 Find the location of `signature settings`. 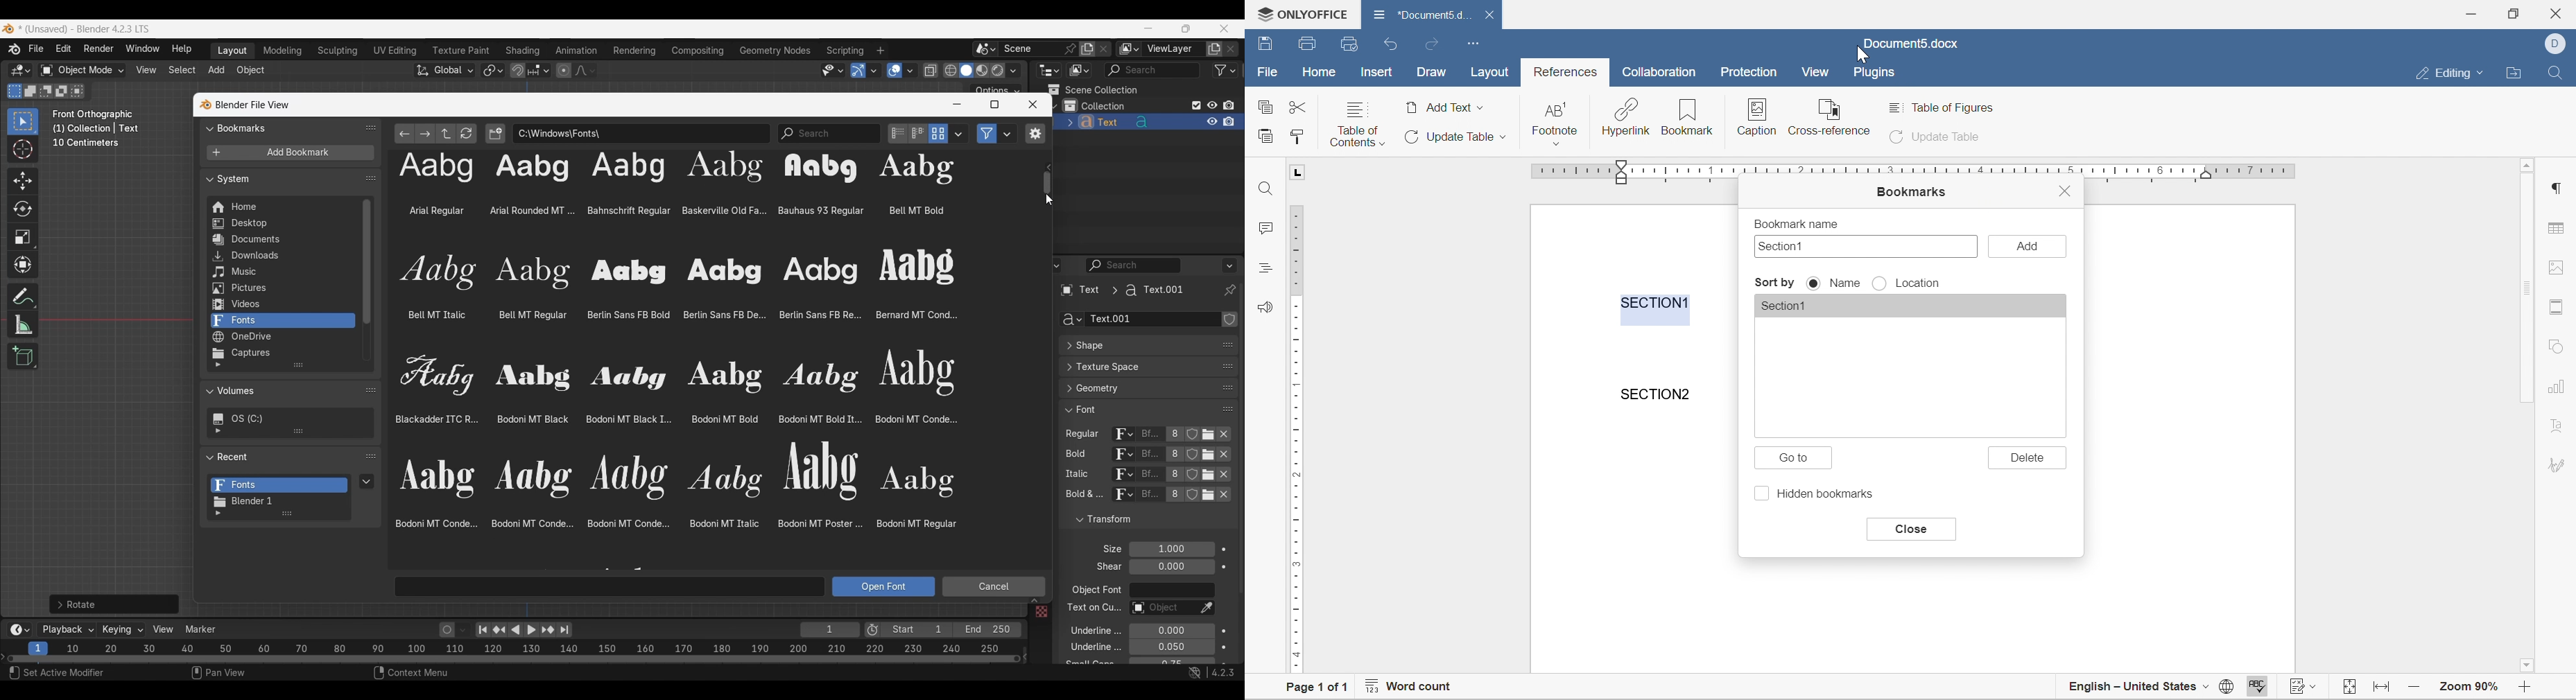

signature settings is located at coordinates (2559, 464).